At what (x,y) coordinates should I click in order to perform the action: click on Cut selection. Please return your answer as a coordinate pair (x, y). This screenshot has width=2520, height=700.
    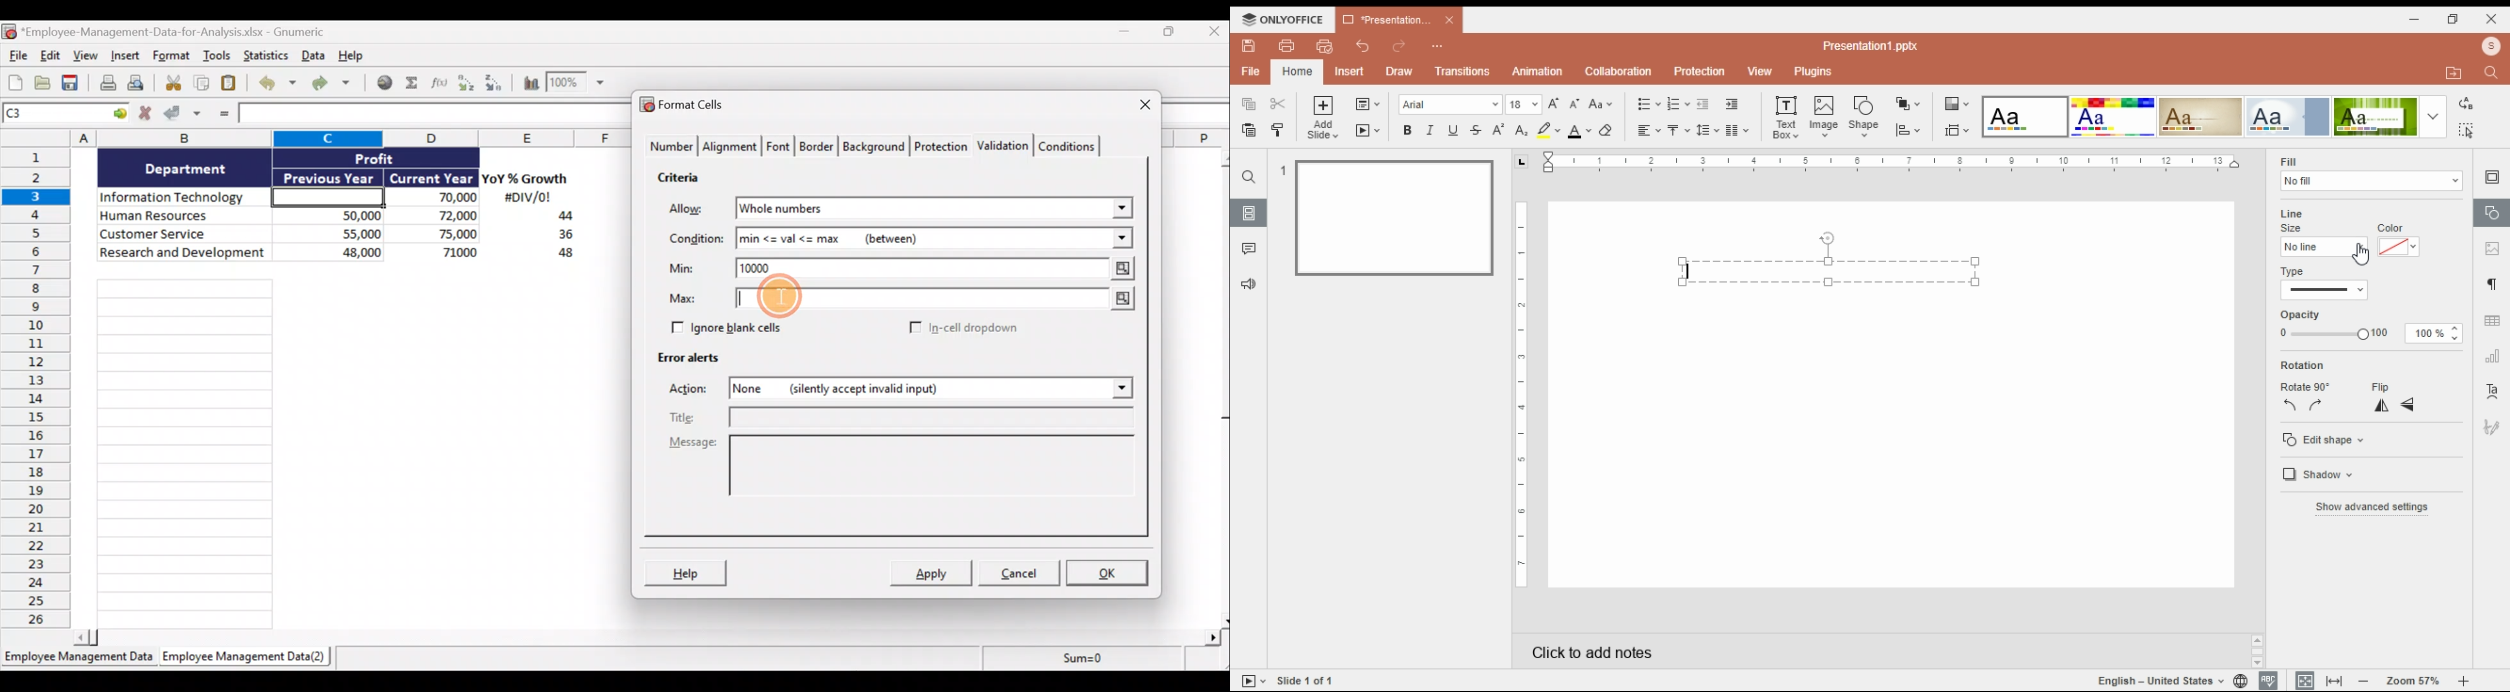
    Looking at the image, I should click on (172, 83).